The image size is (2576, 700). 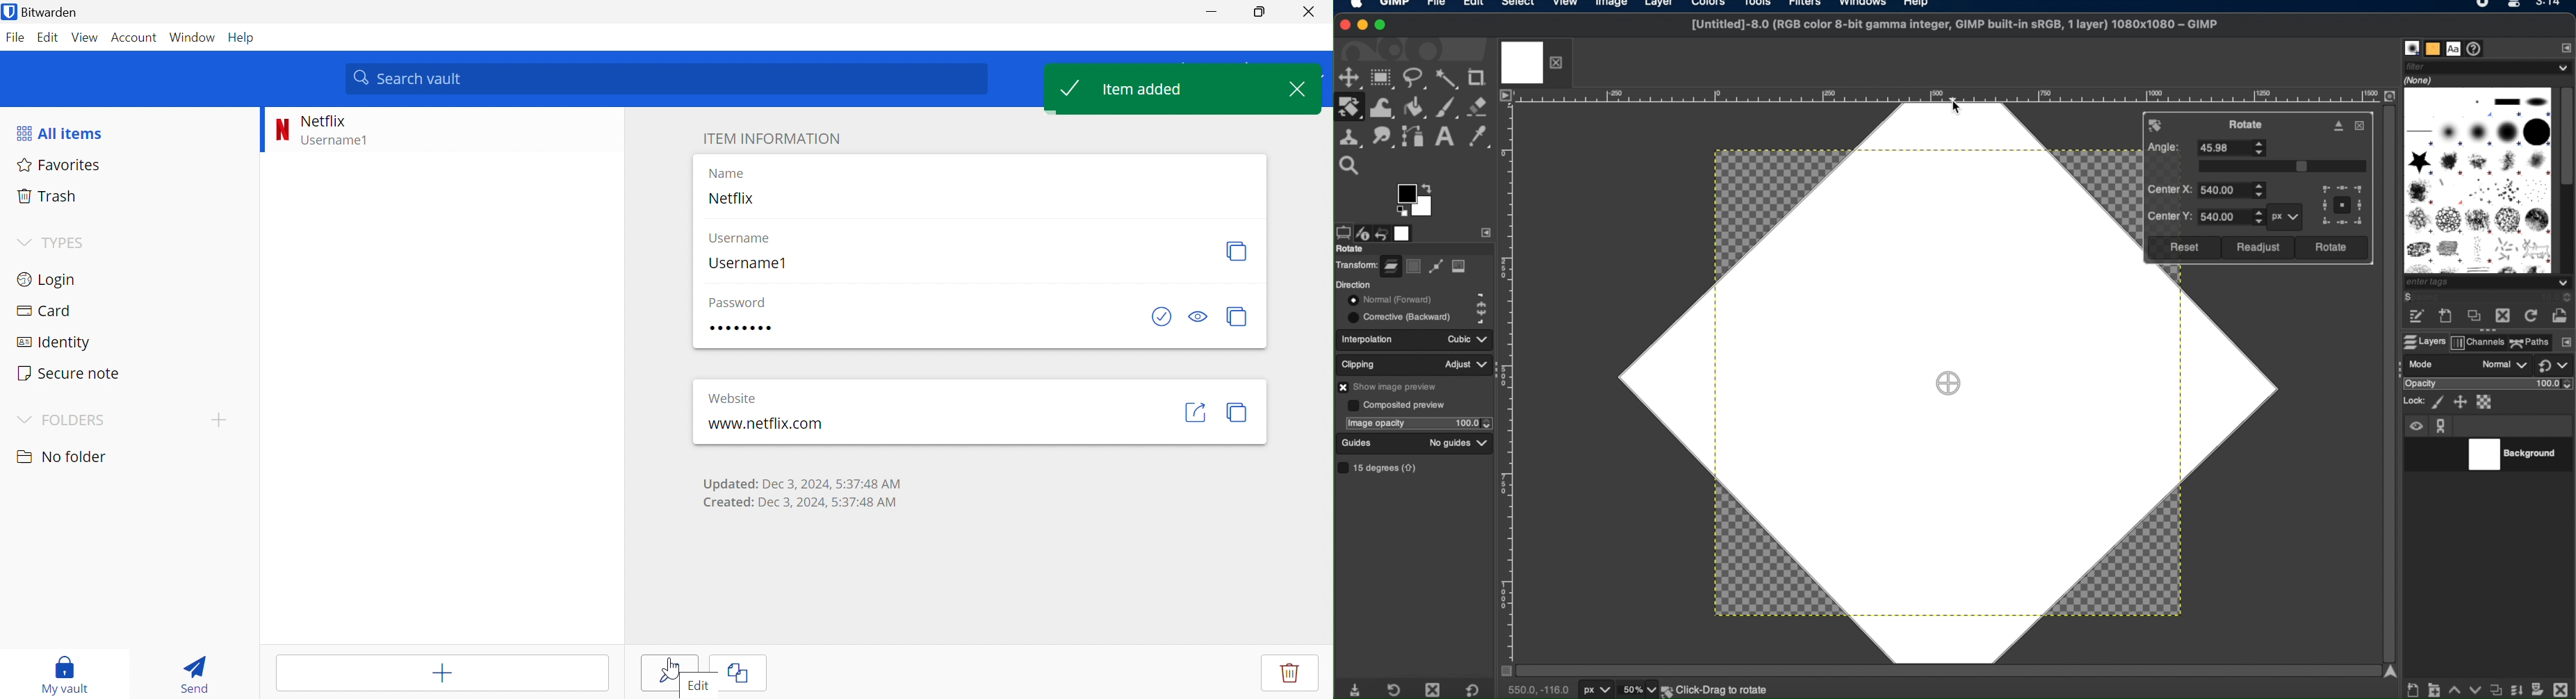 I want to click on device status, so click(x=1364, y=232).